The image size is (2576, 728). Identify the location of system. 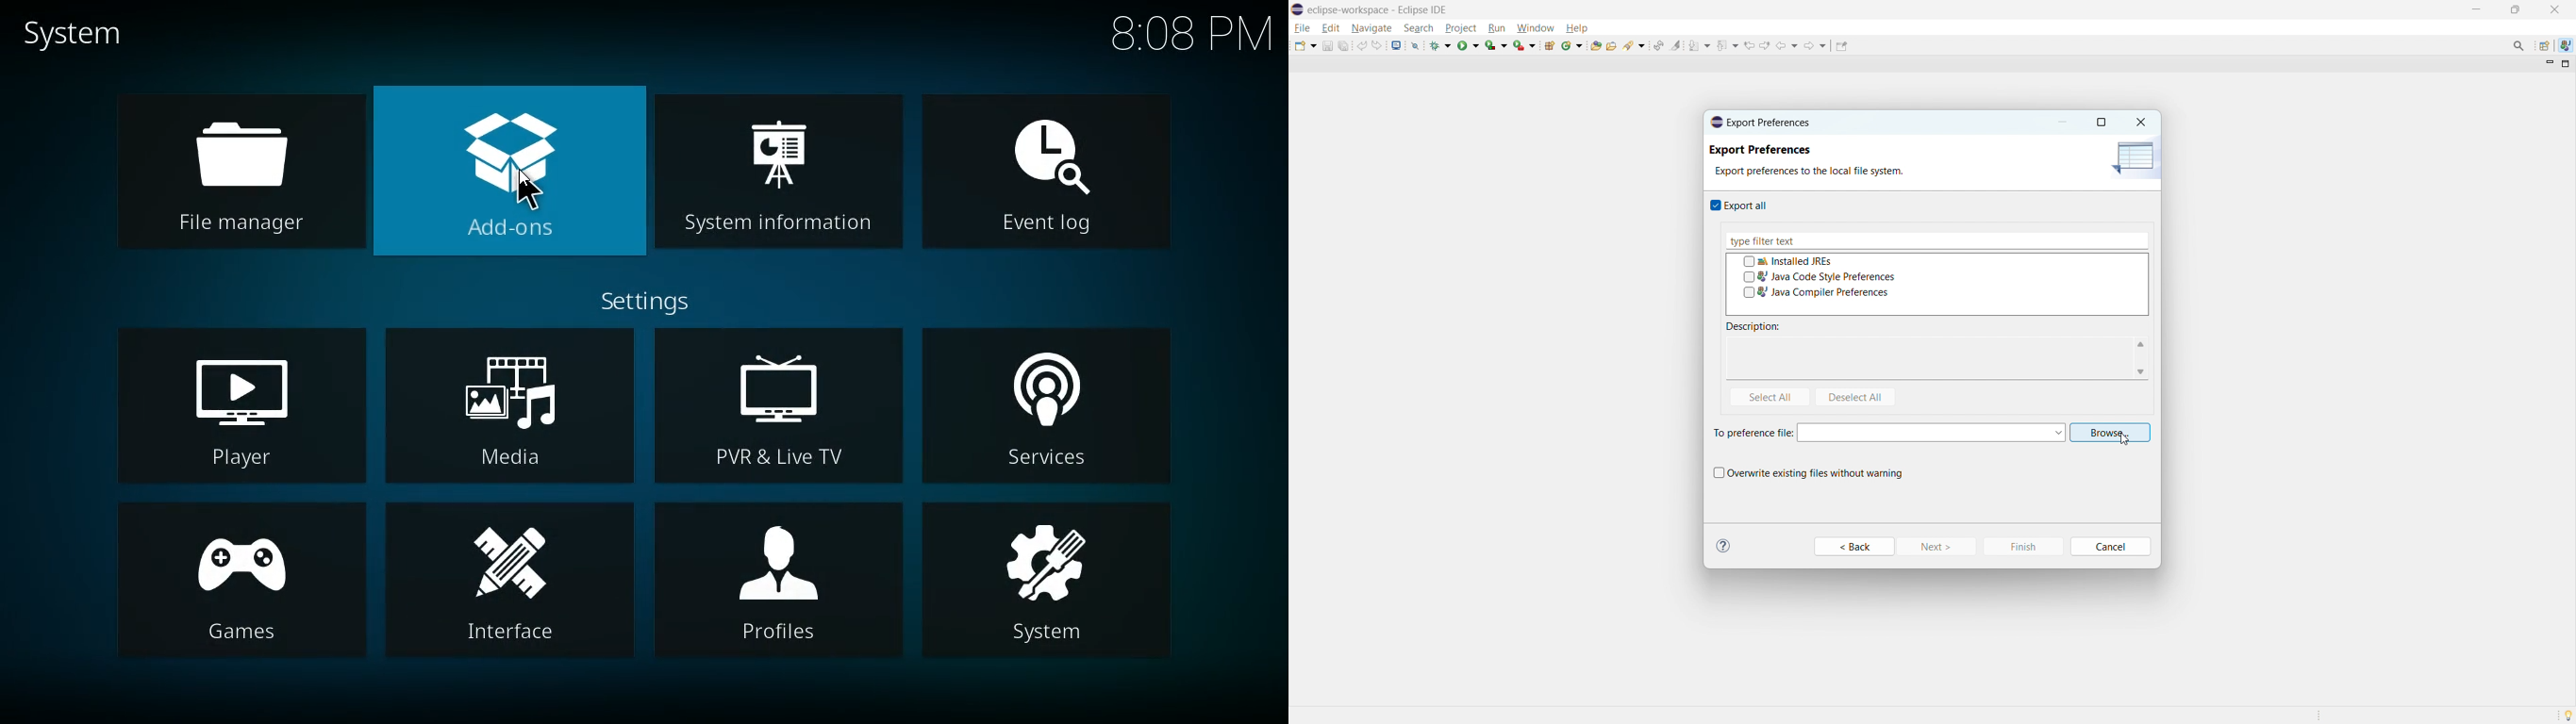
(1053, 589).